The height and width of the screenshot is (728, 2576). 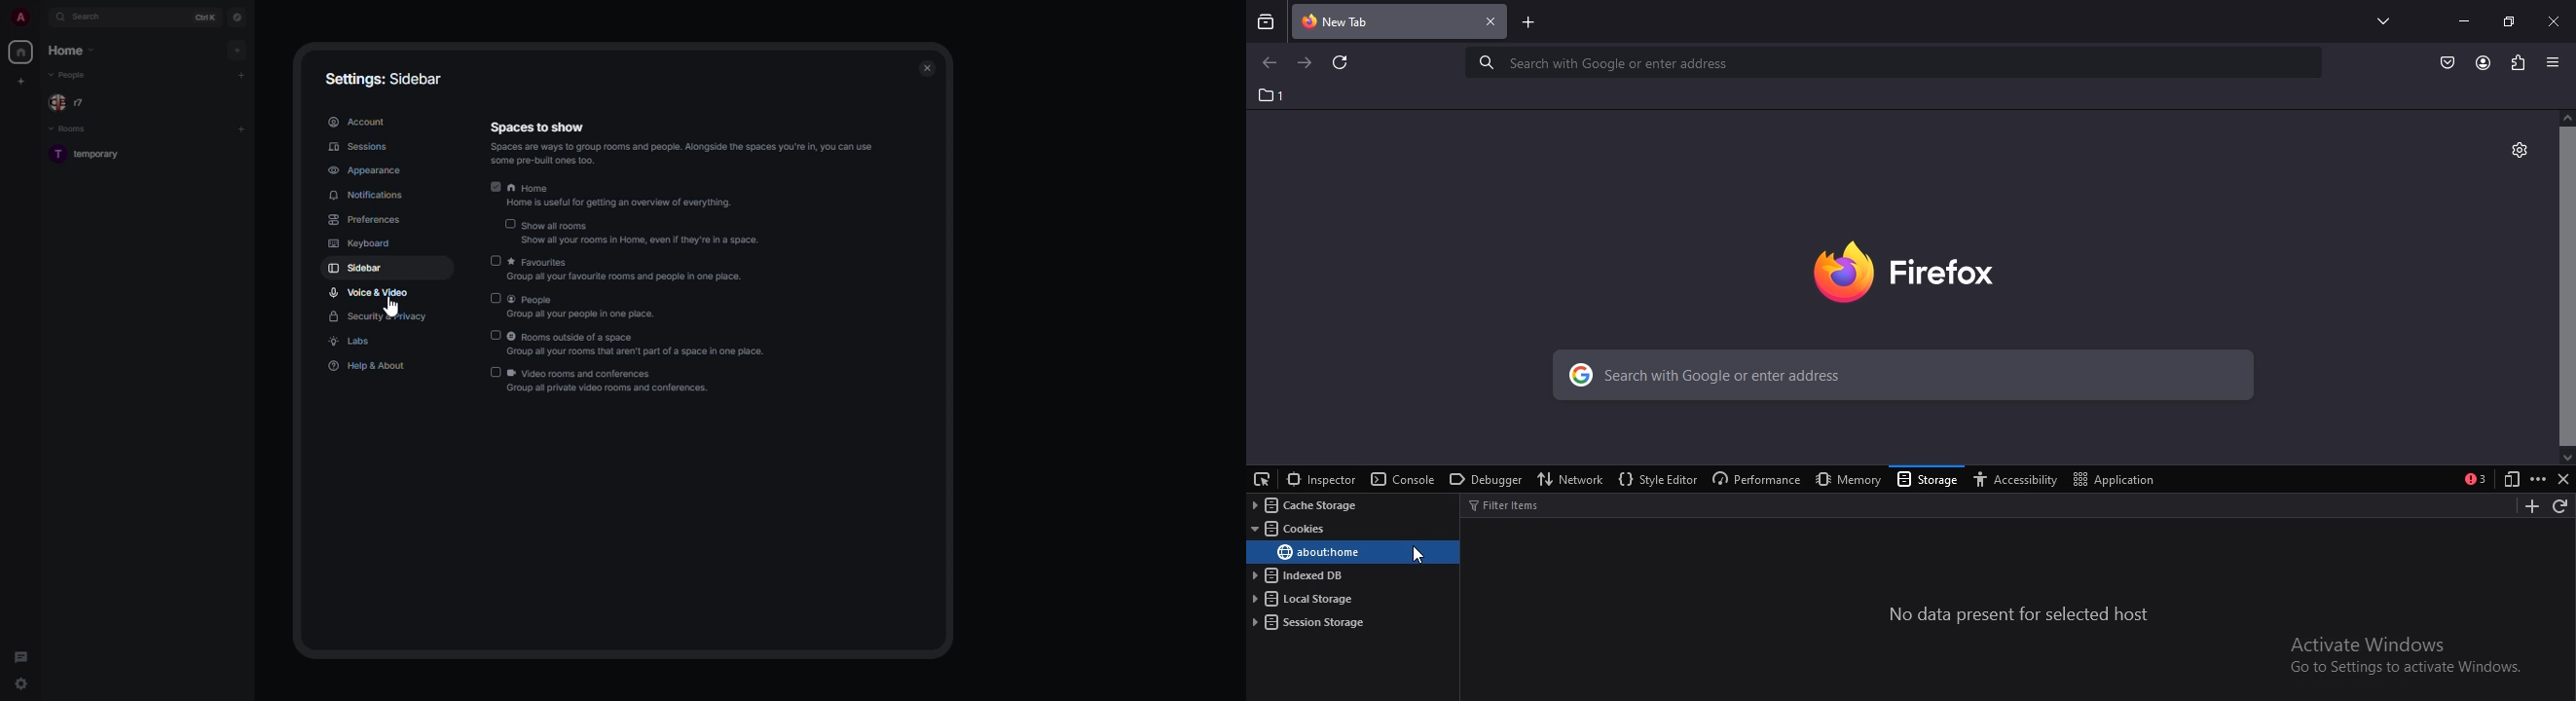 What do you see at coordinates (683, 143) in the screenshot?
I see `spaces to show` at bounding box center [683, 143].